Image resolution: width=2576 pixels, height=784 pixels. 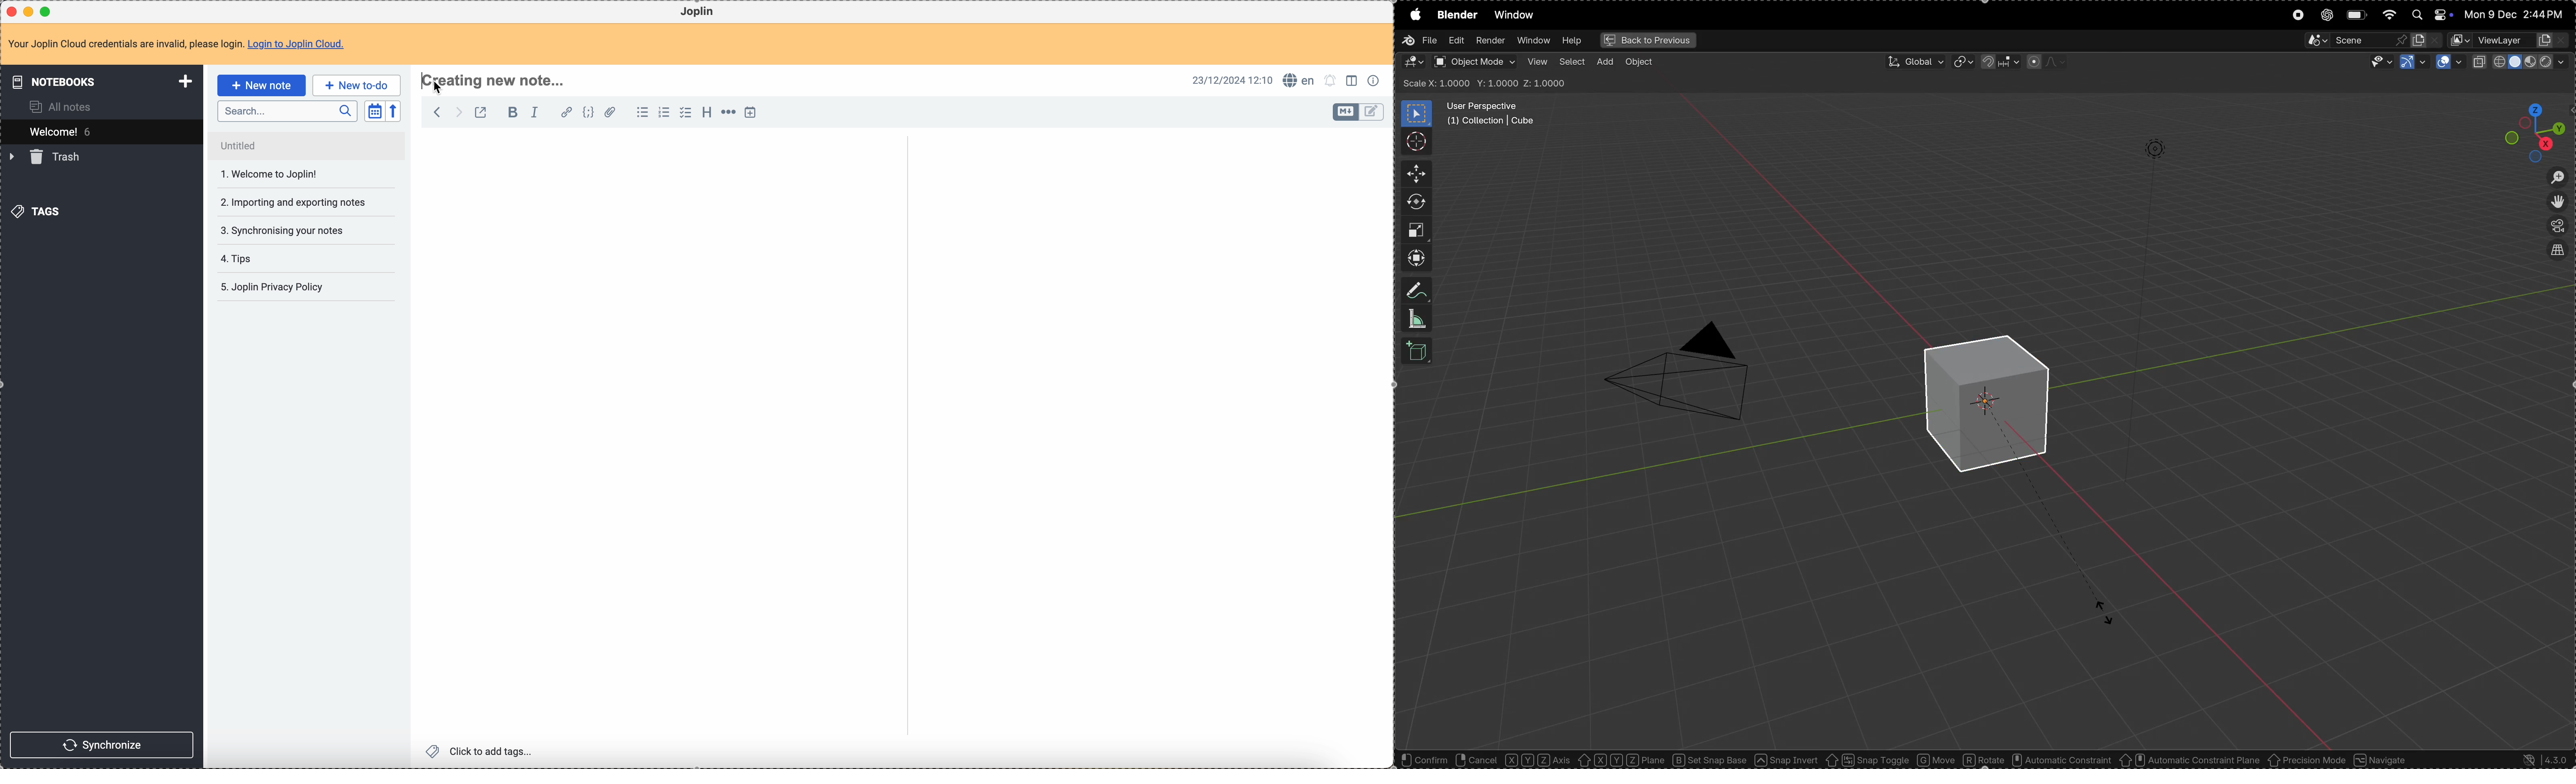 What do you see at coordinates (2045, 62) in the screenshot?
I see `proportional fall off` at bounding box center [2045, 62].